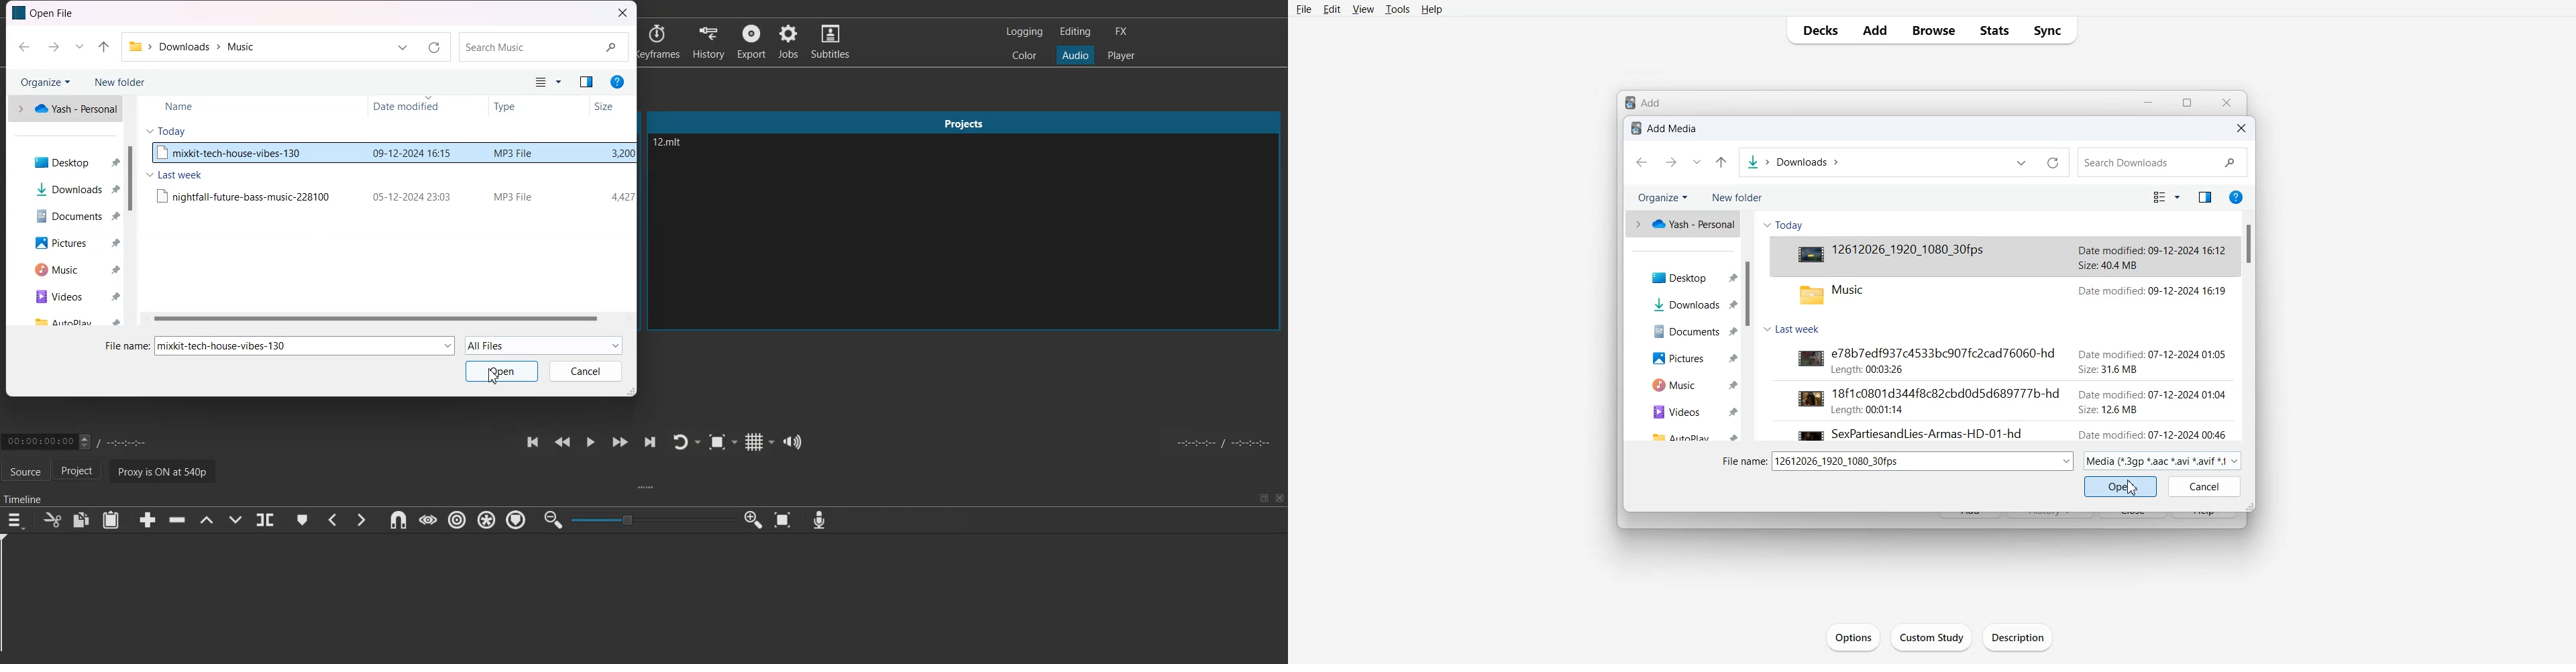  Describe the element at coordinates (266, 520) in the screenshot. I see `Split on playhead` at that location.